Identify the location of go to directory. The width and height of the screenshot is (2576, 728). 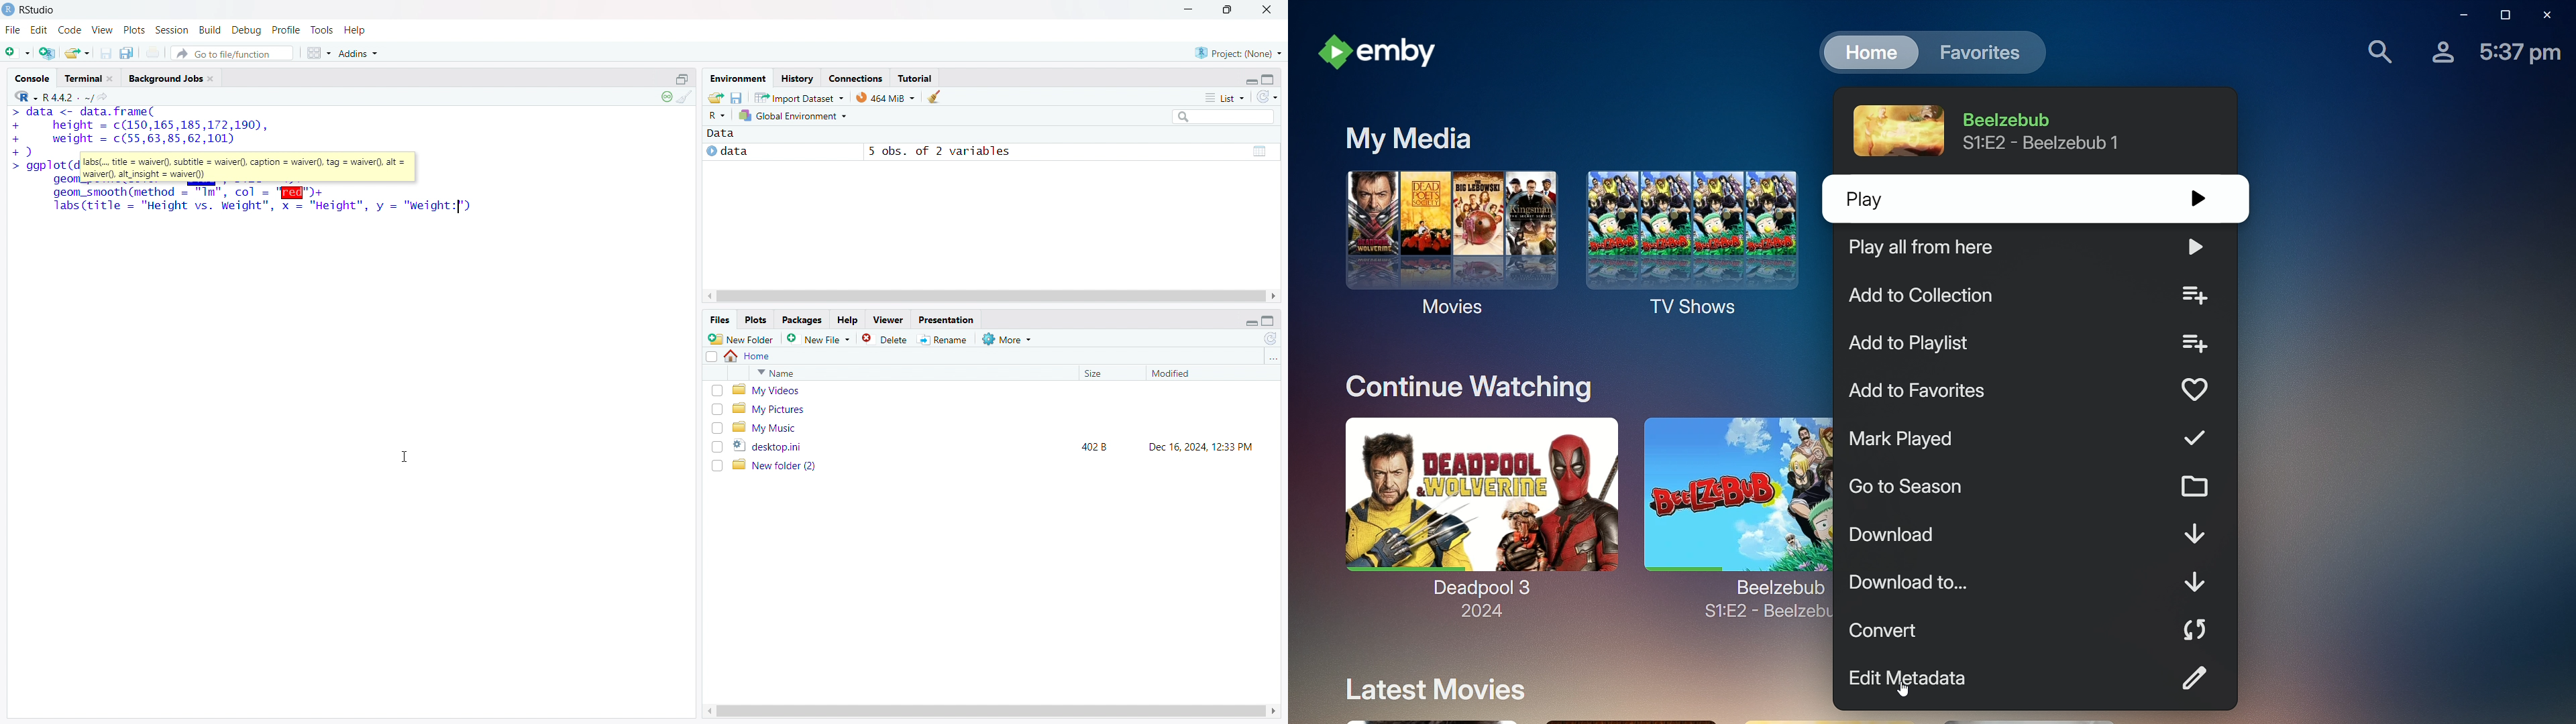
(1272, 358).